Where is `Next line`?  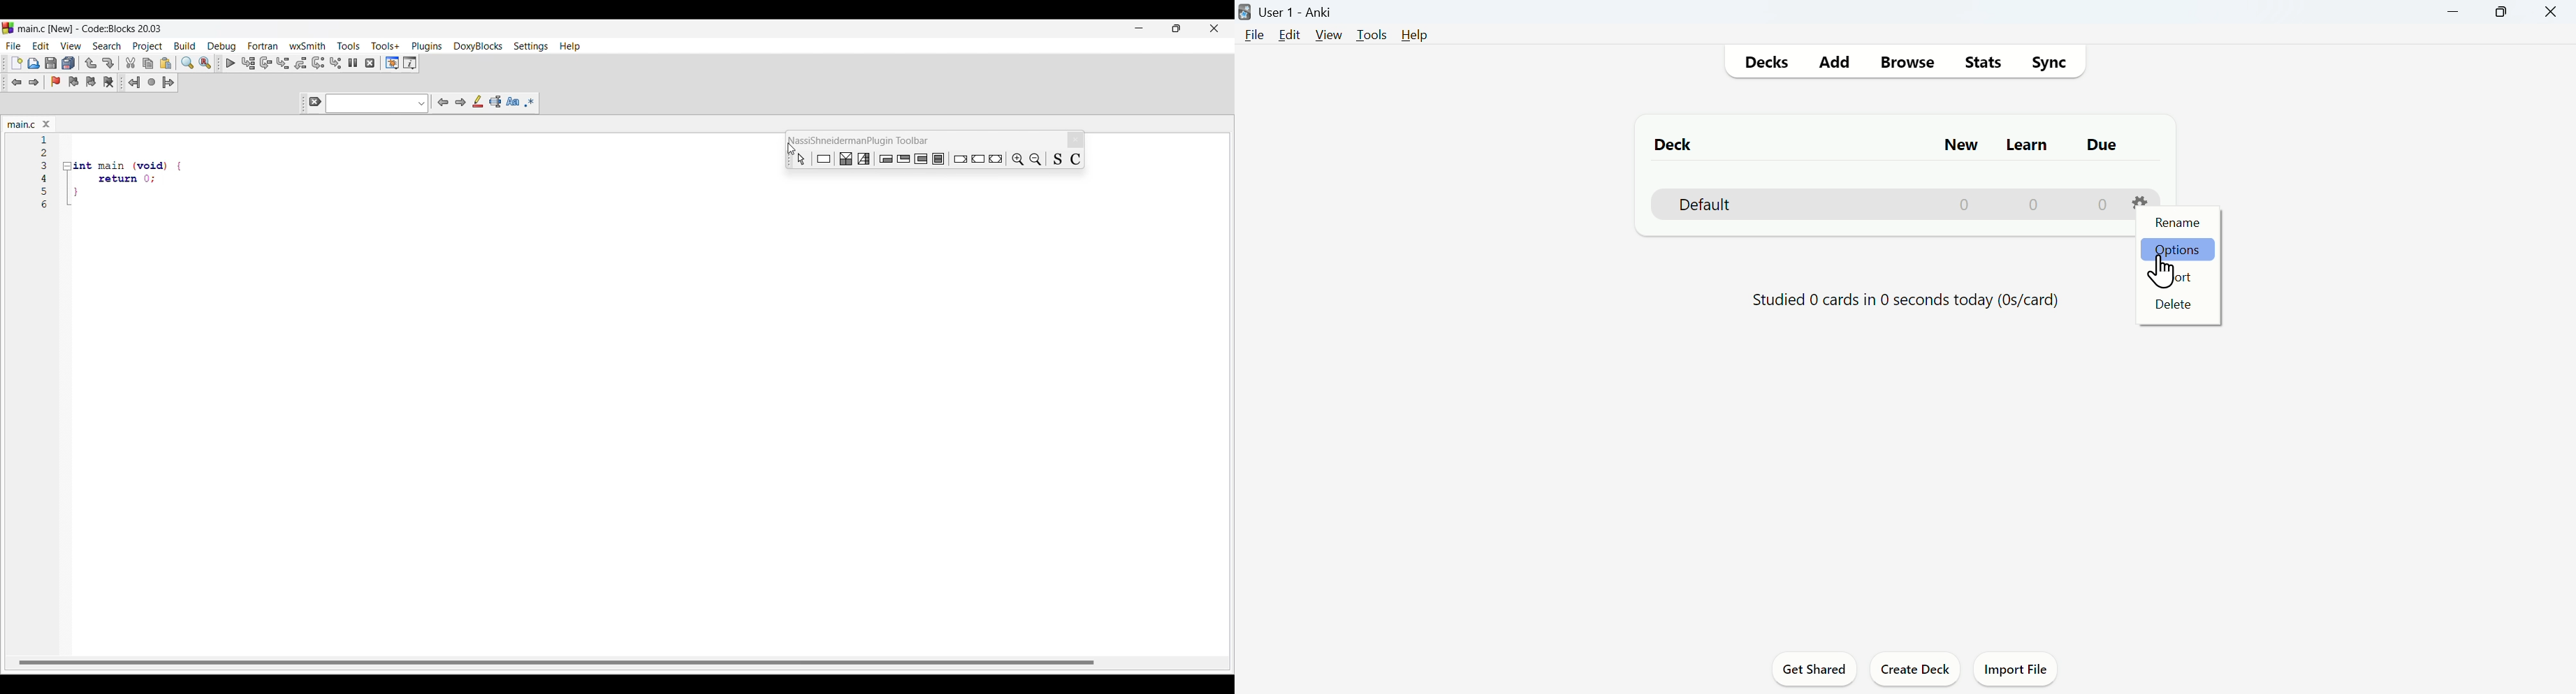 Next line is located at coordinates (266, 63).